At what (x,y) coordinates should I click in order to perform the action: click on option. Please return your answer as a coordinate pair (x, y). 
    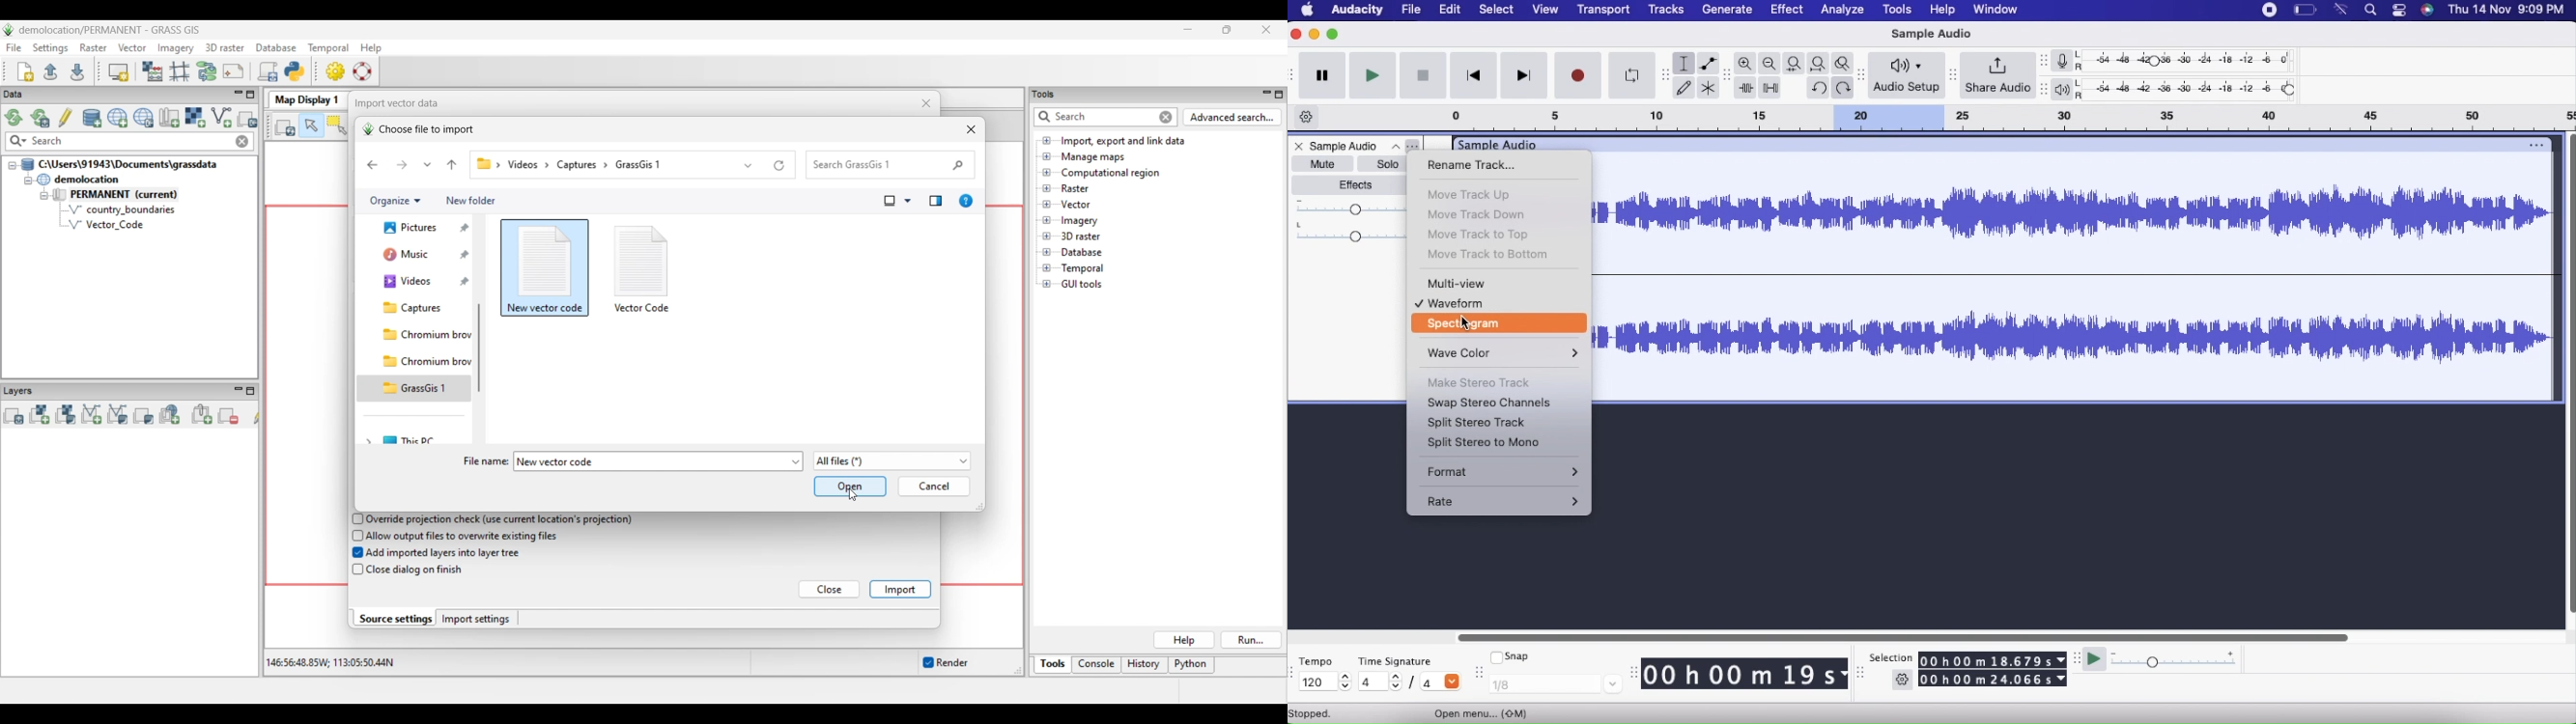
    Looking at the image, I should click on (2535, 144).